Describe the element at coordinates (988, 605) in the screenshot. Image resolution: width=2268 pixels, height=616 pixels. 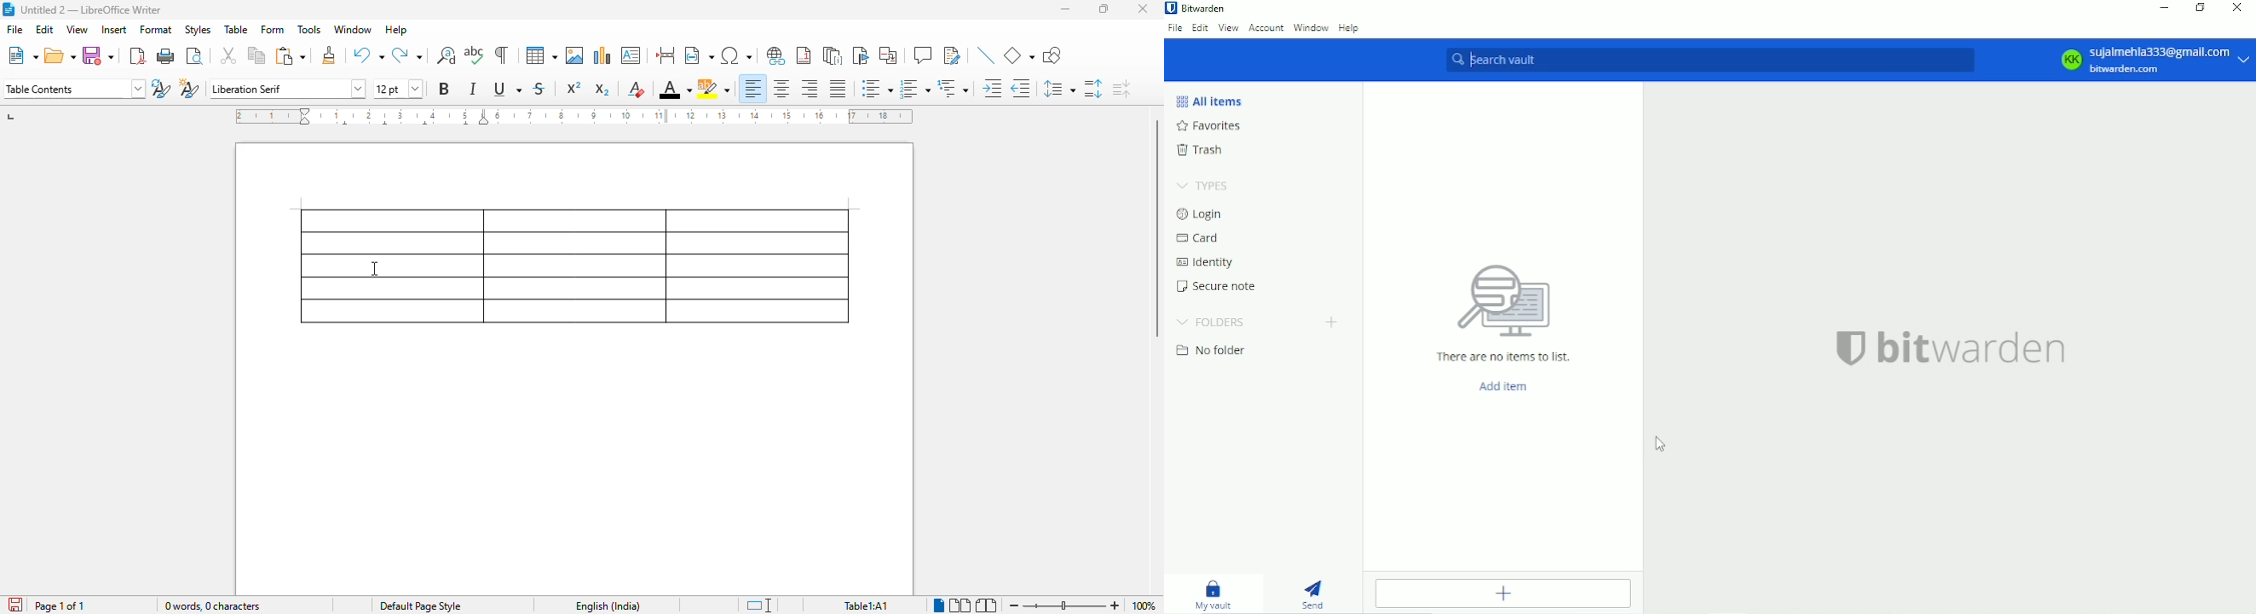
I see `book view` at that location.